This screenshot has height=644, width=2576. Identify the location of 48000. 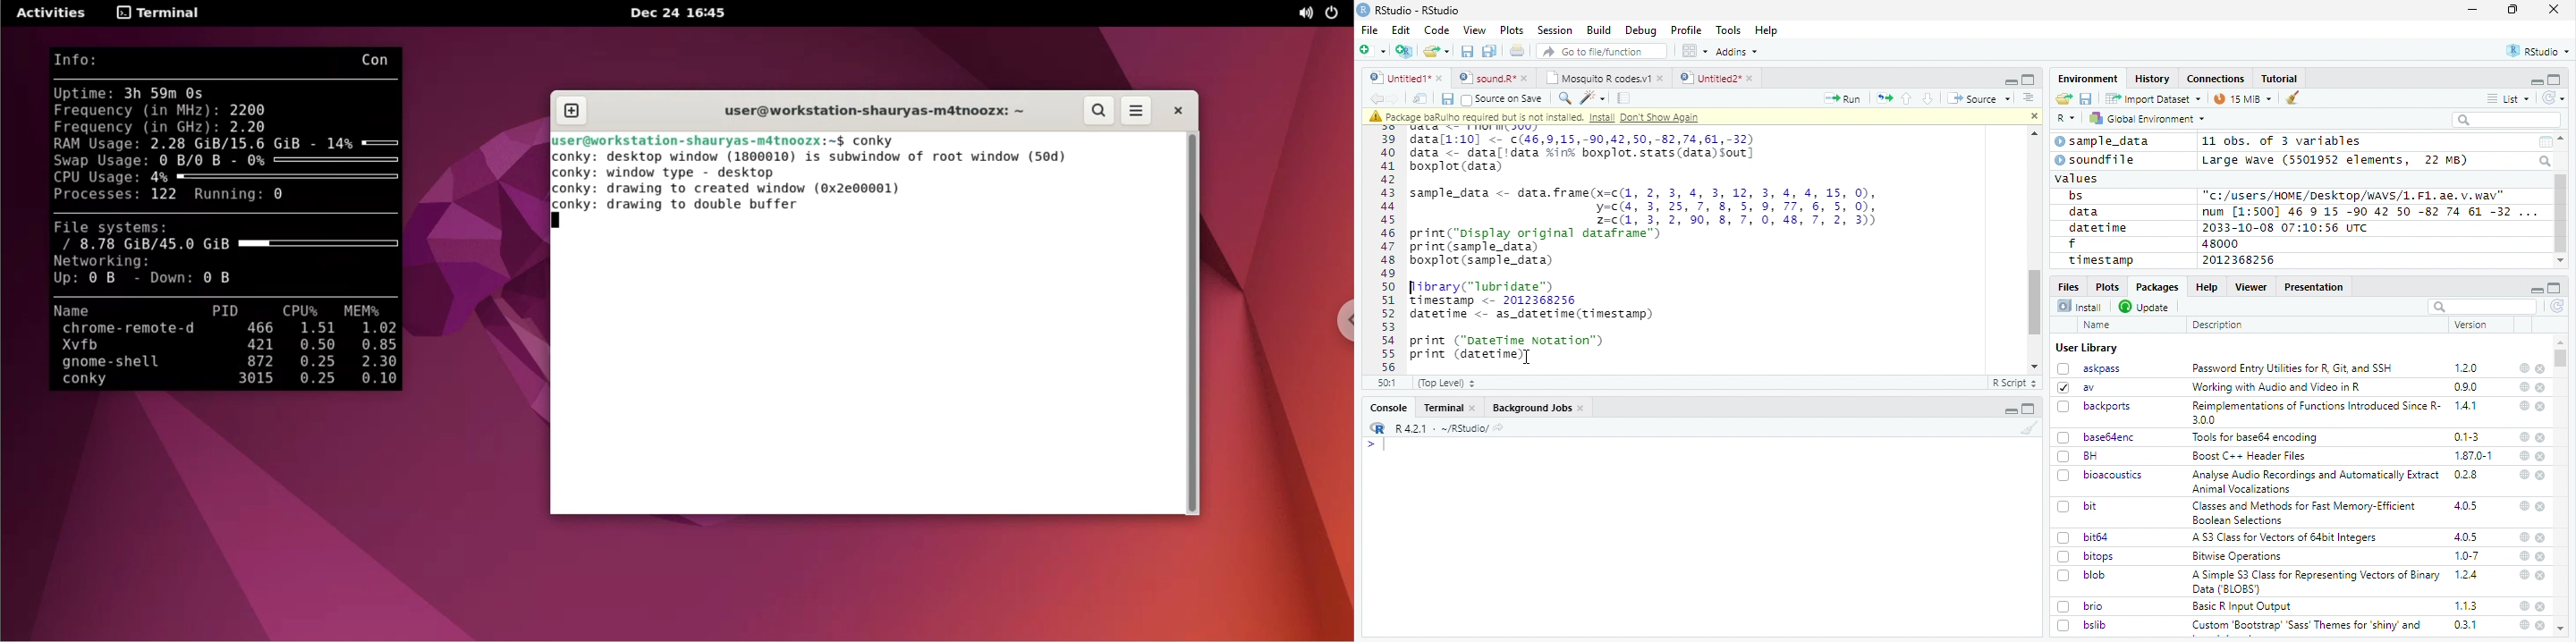
(2218, 243).